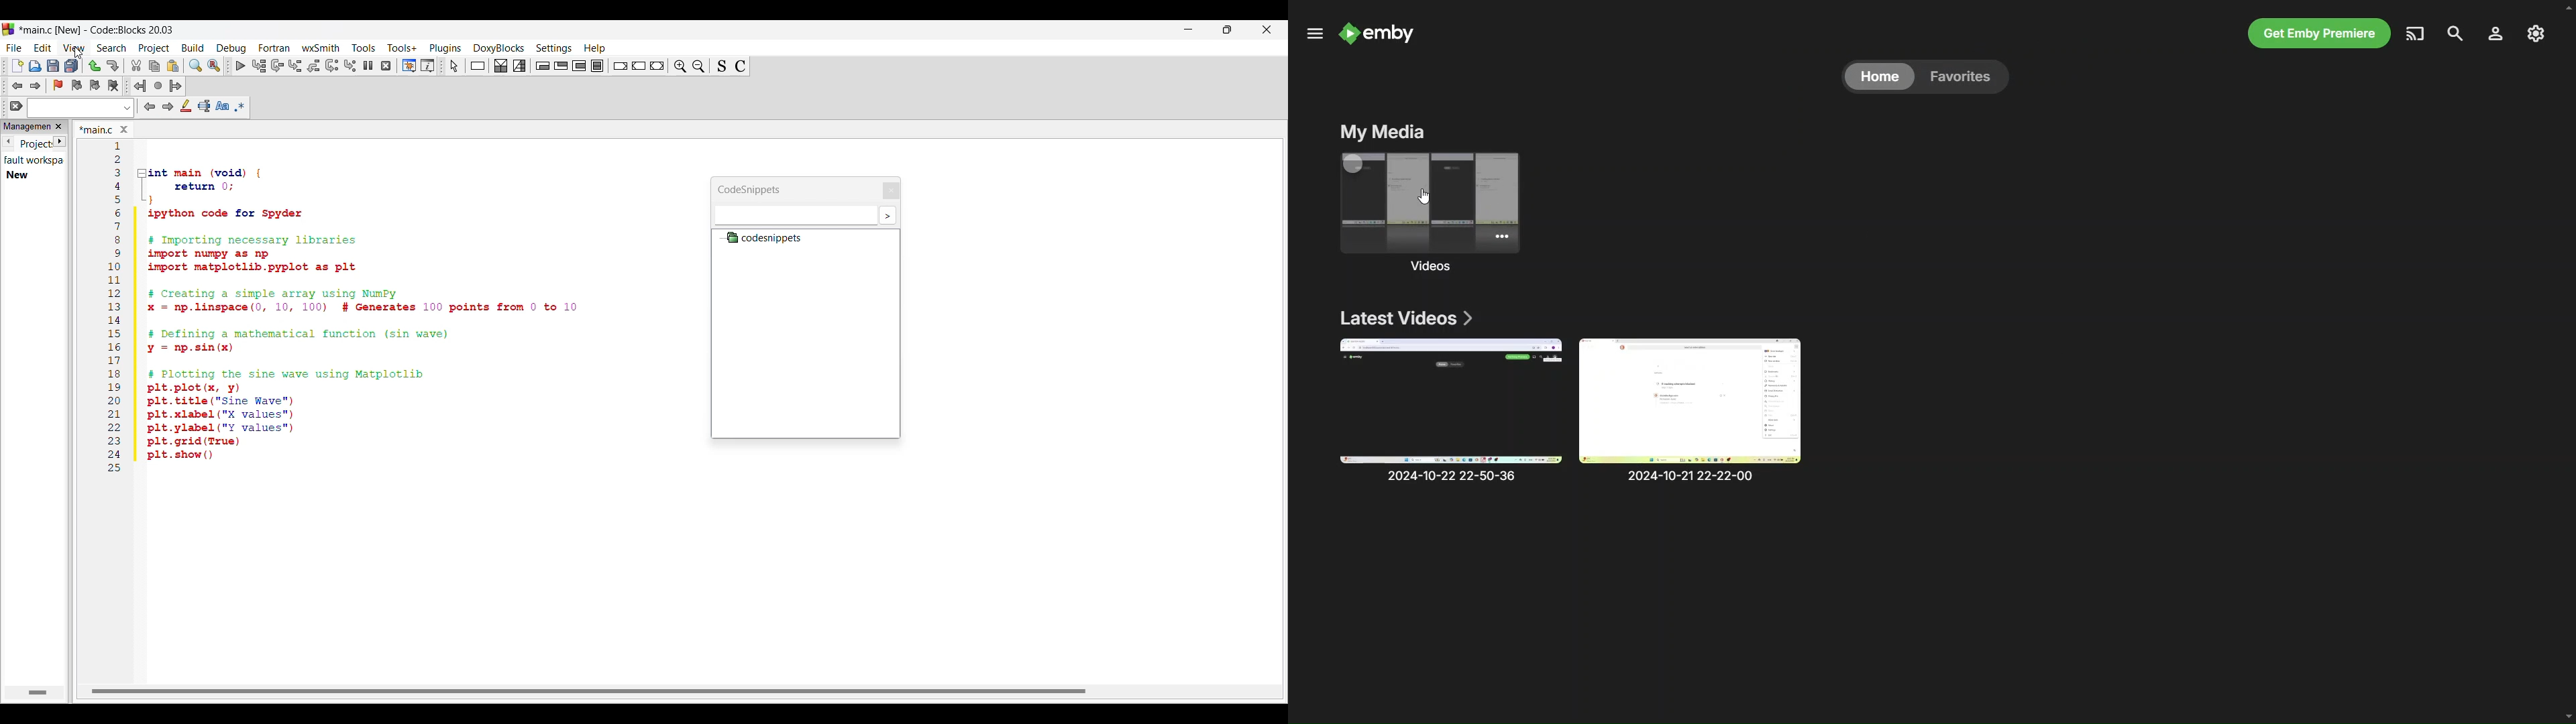  Describe the element at coordinates (597, 66) in the screenshot. I see `Block instruction` at that location.